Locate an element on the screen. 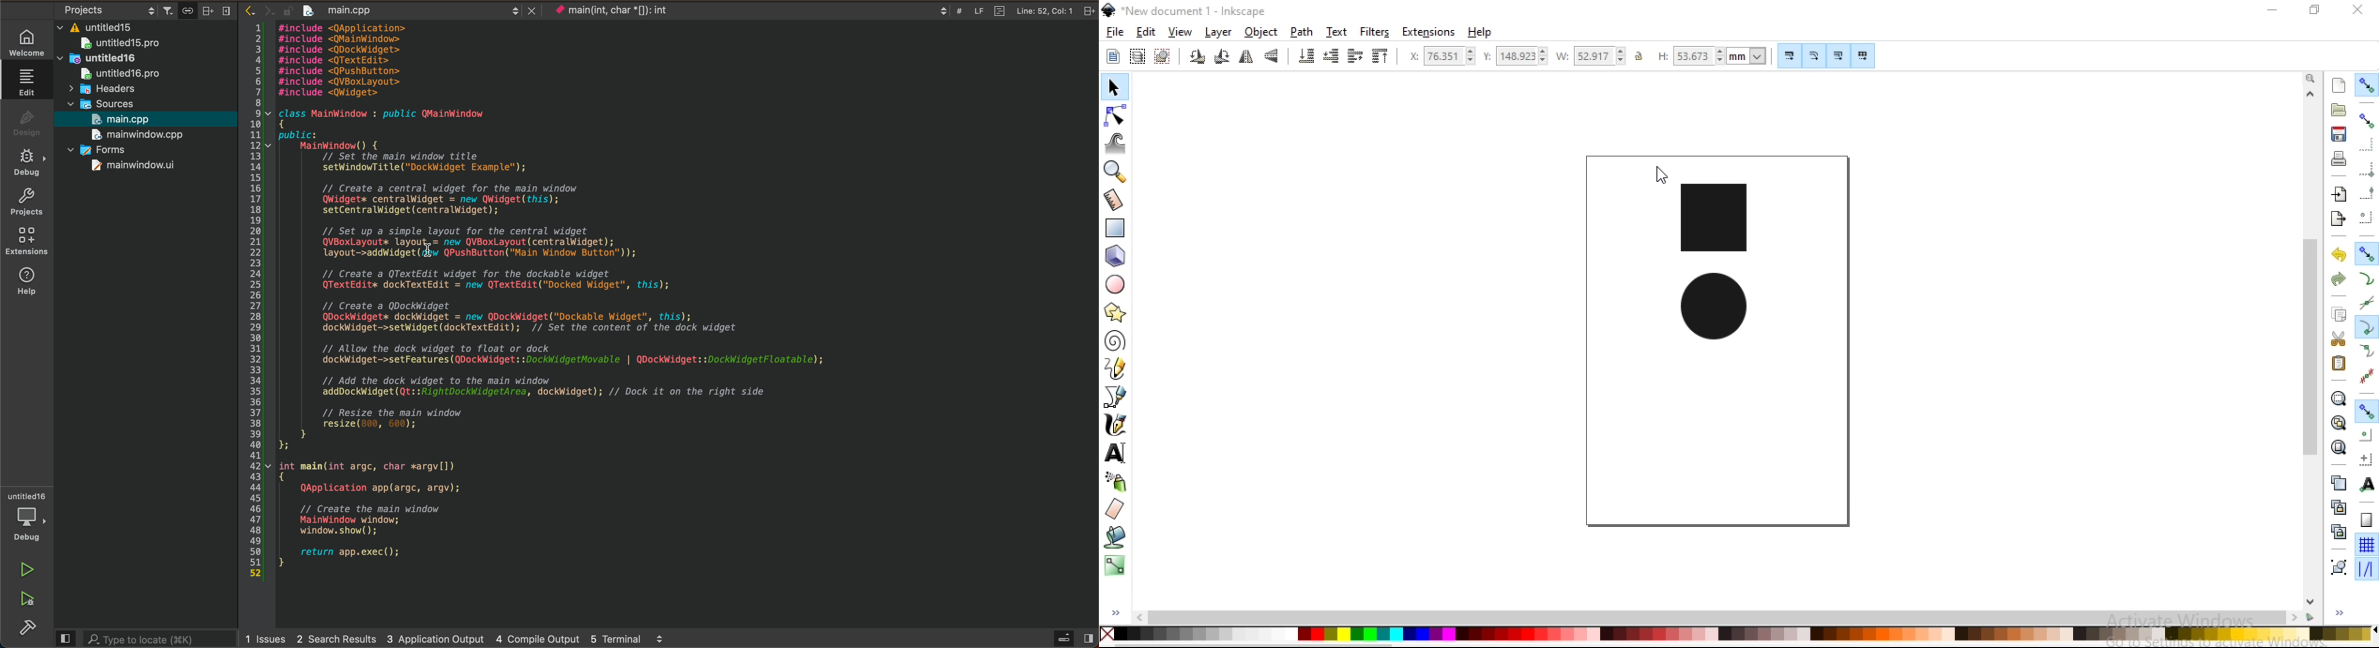  filters is located at coordinates (1375, 31).